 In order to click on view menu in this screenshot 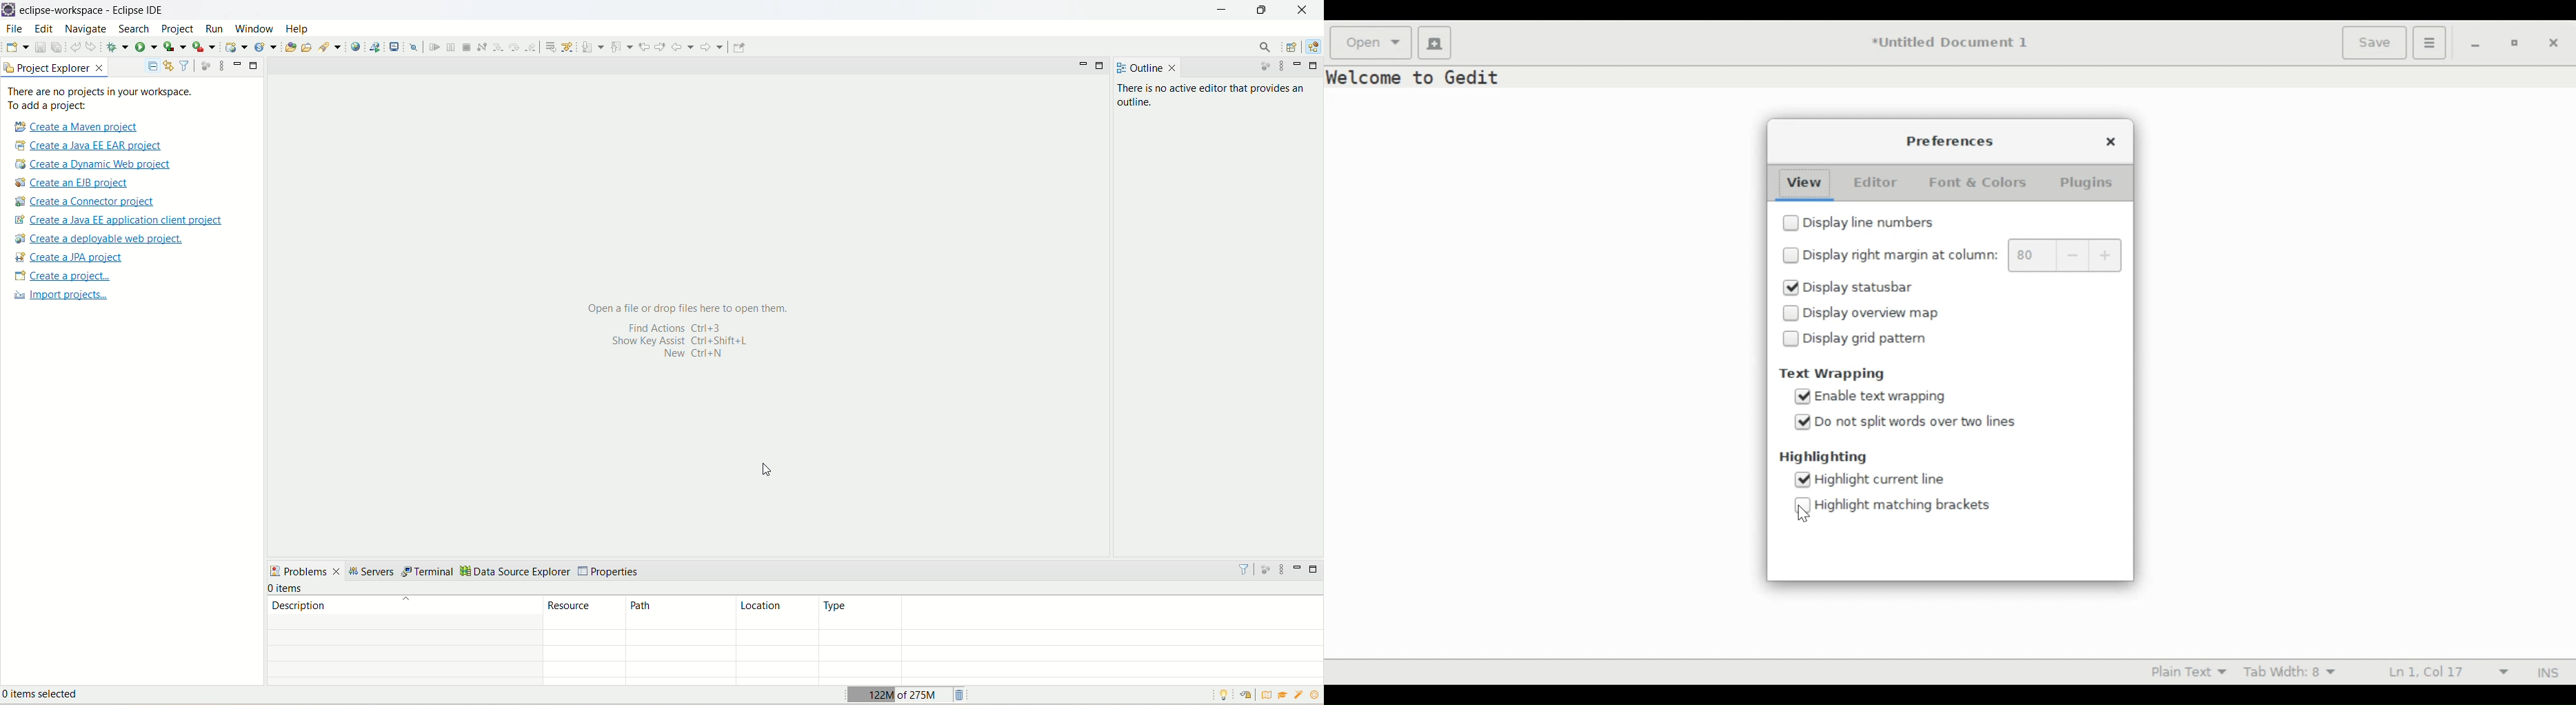, I will do `click(1281, 569)`.